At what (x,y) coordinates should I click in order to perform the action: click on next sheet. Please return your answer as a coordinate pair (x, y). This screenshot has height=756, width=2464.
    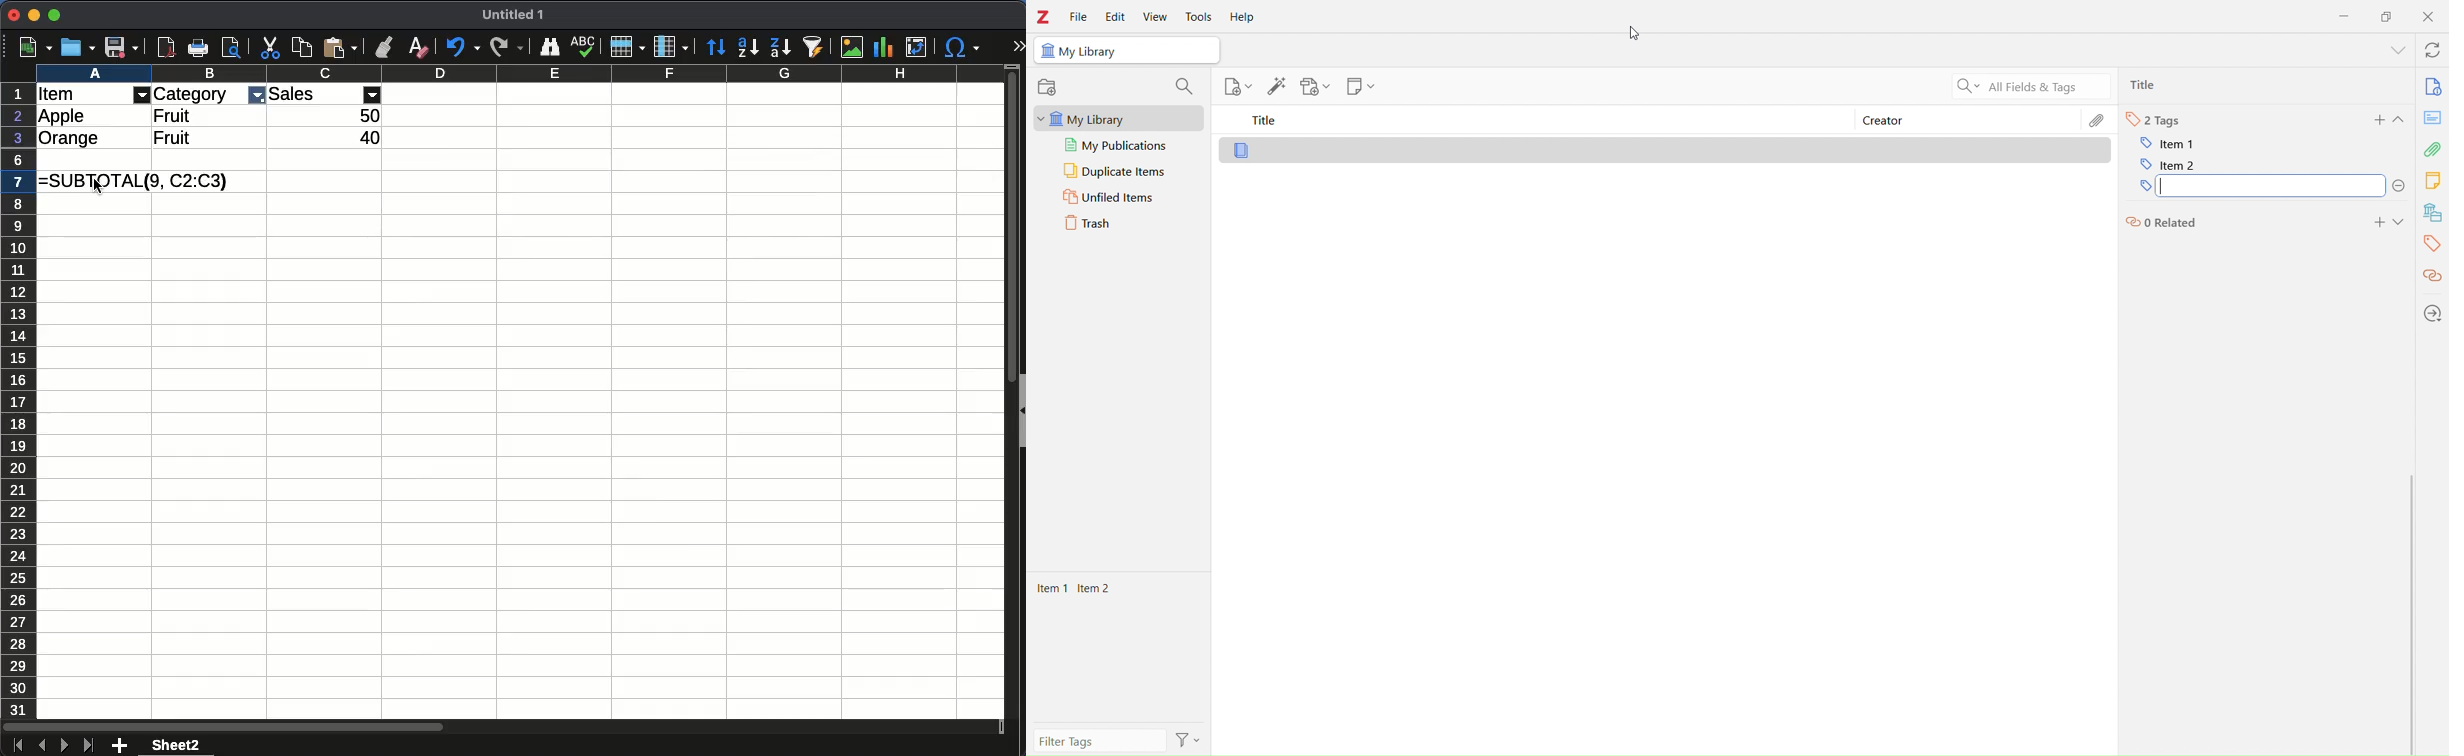
    Looking at the image, I should click on (64, 746).